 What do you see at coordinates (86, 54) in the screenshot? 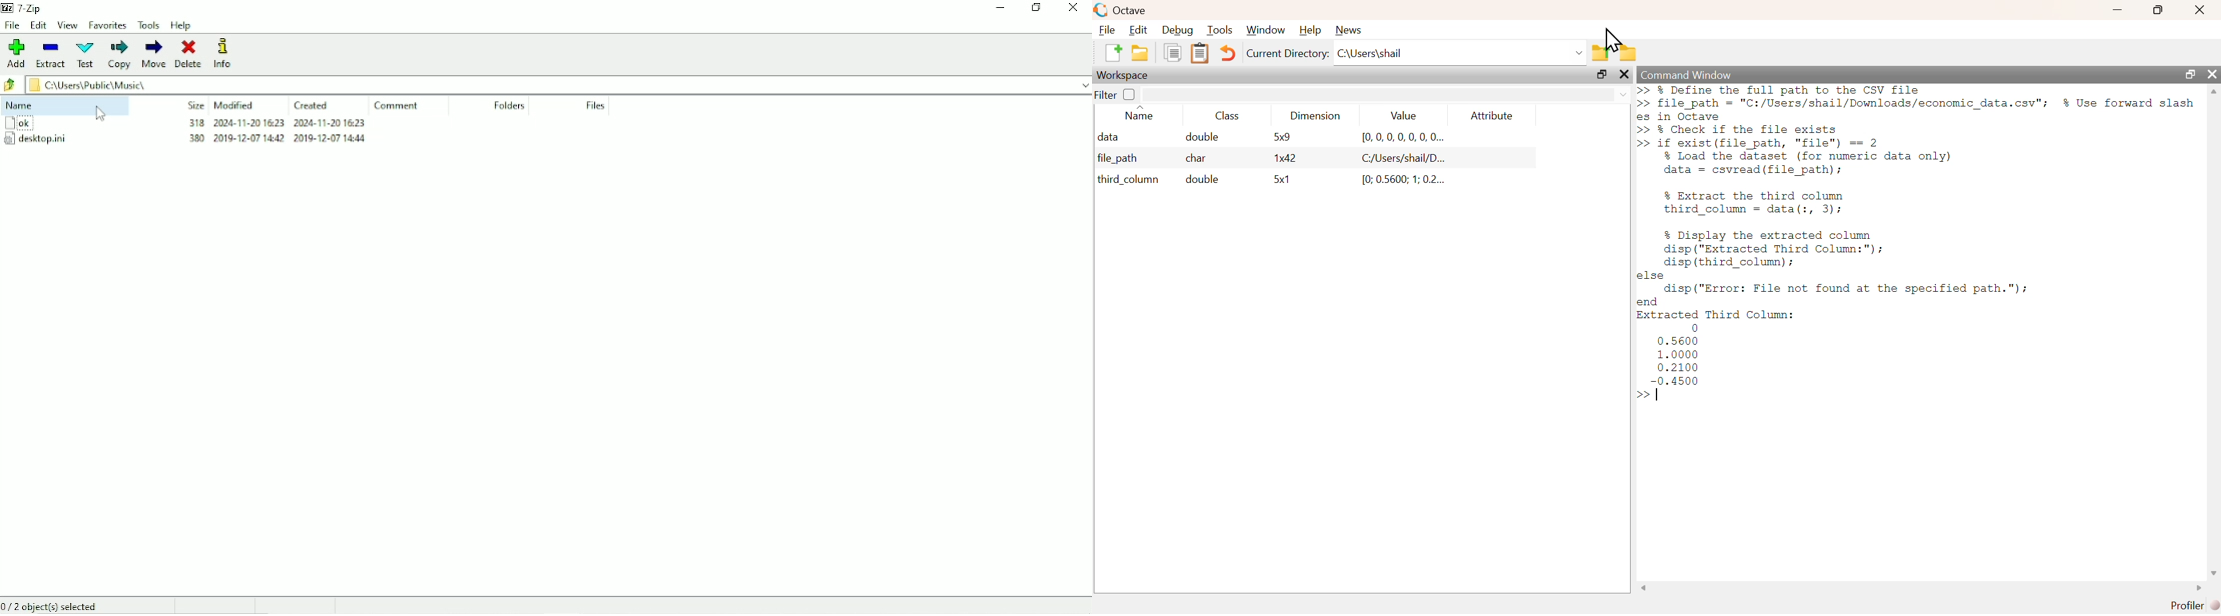
I see `Test` at bounding box center [86, 54].